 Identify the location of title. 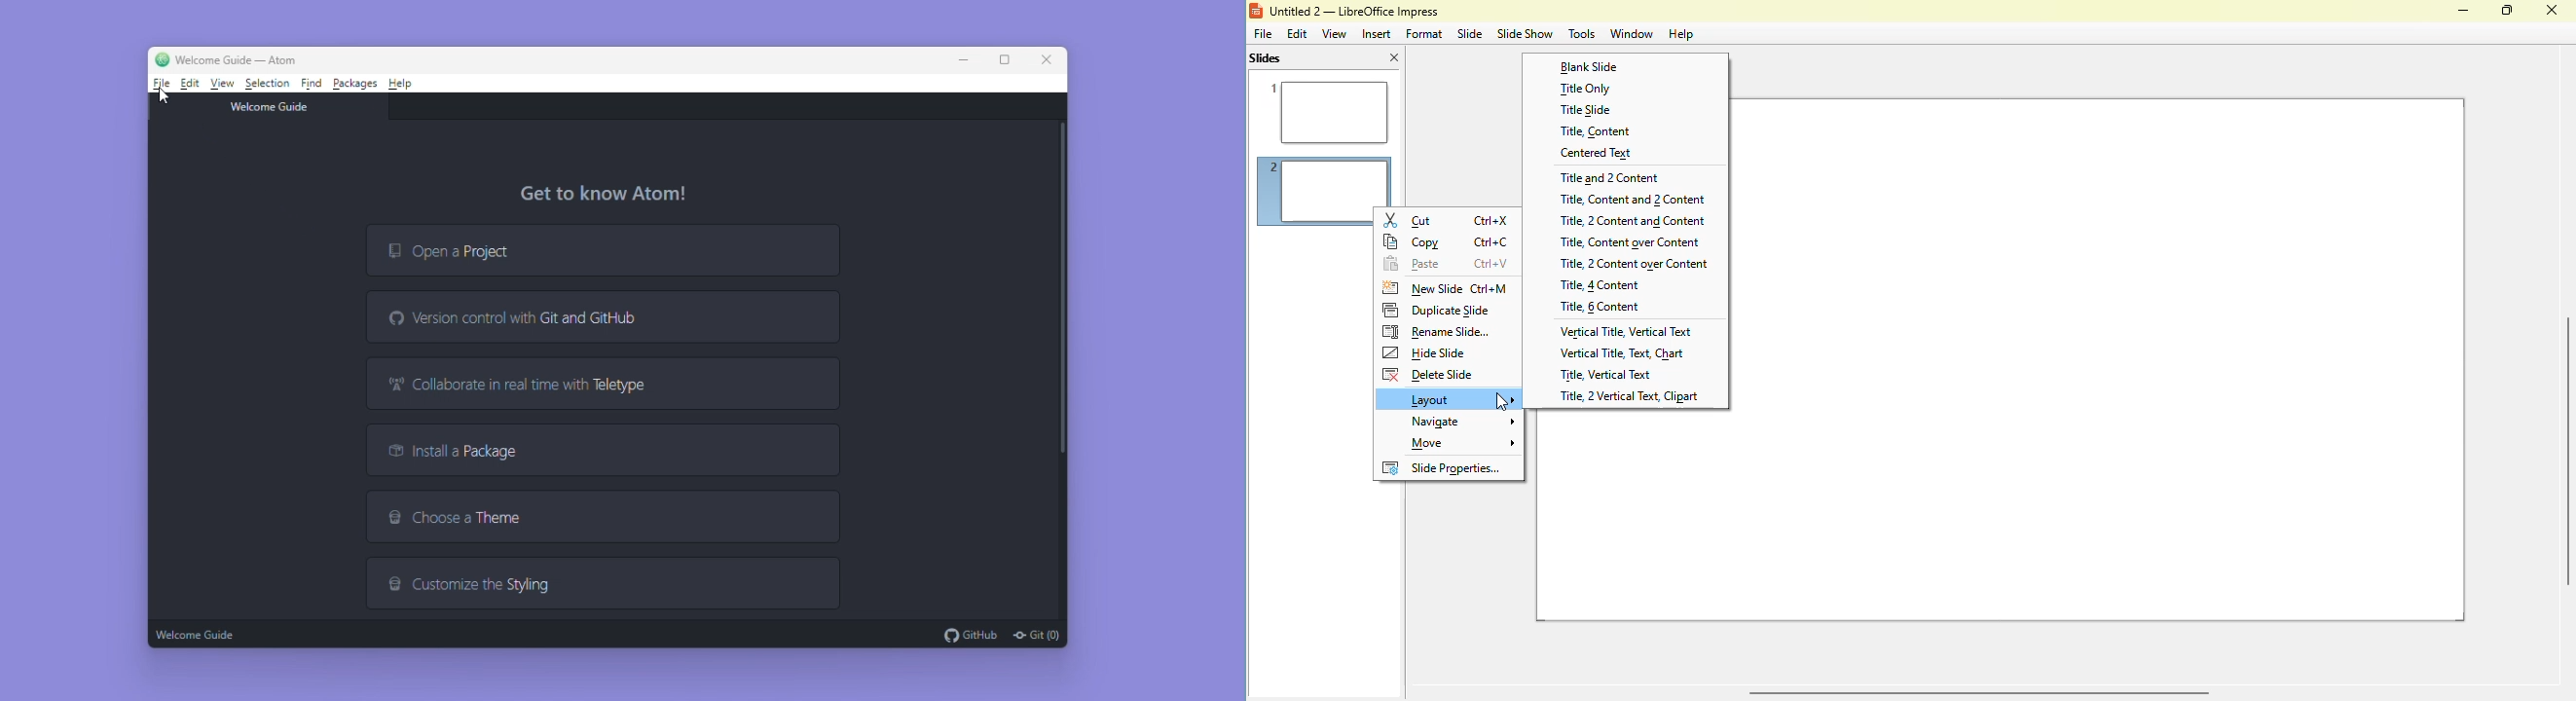
(1353, 12).